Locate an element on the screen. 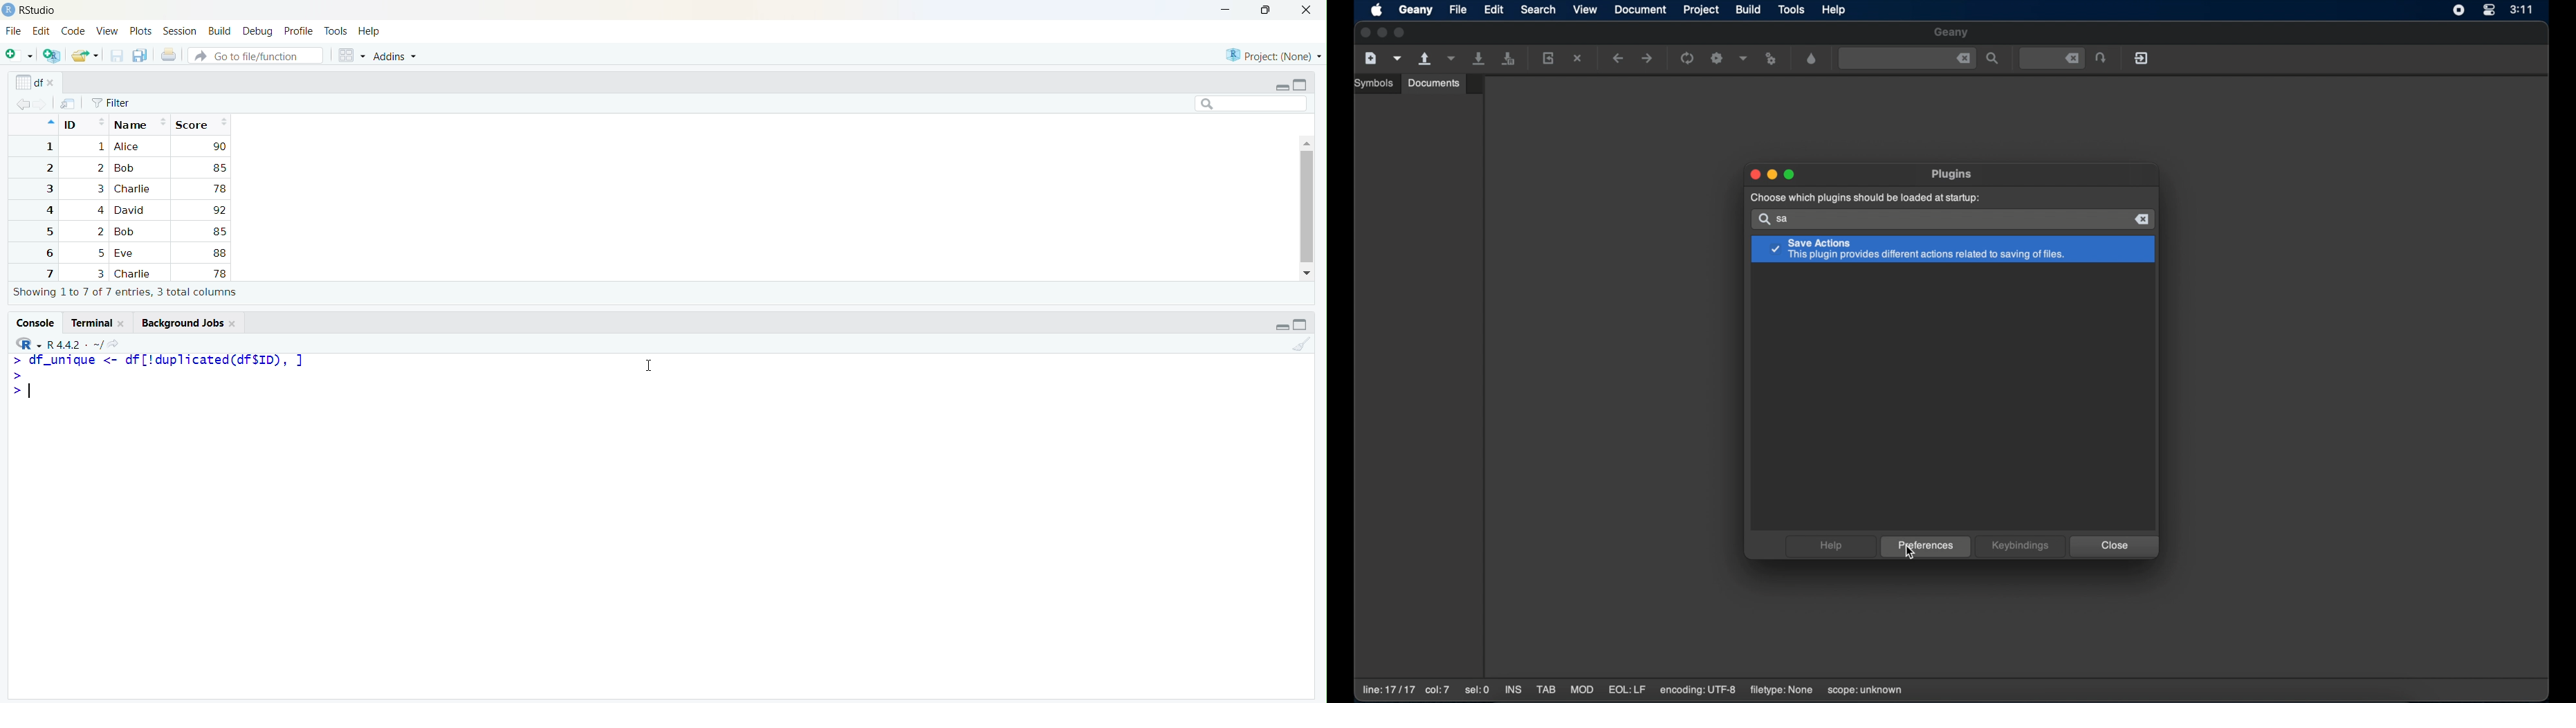 This screenshot has height=728, width=2576. 88 is located at coordinates (220, 253).